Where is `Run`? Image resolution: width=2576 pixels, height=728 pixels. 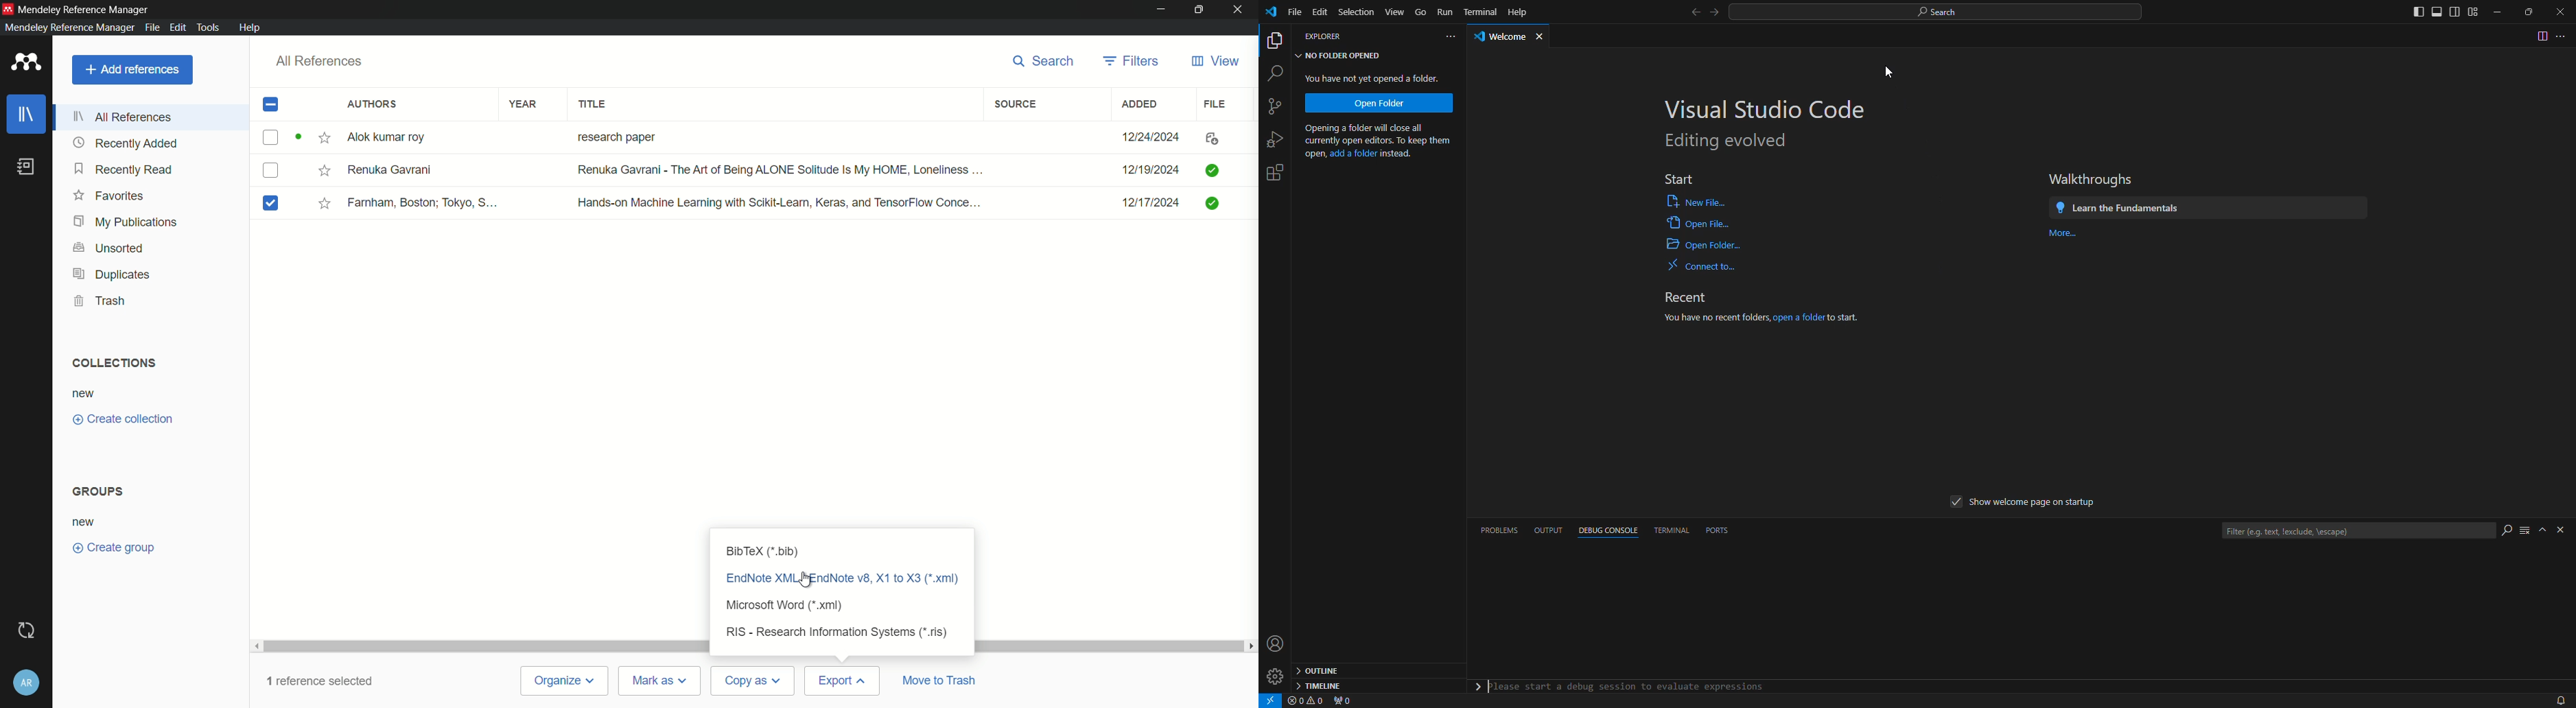
Run is located at coordinates (1447, 16).